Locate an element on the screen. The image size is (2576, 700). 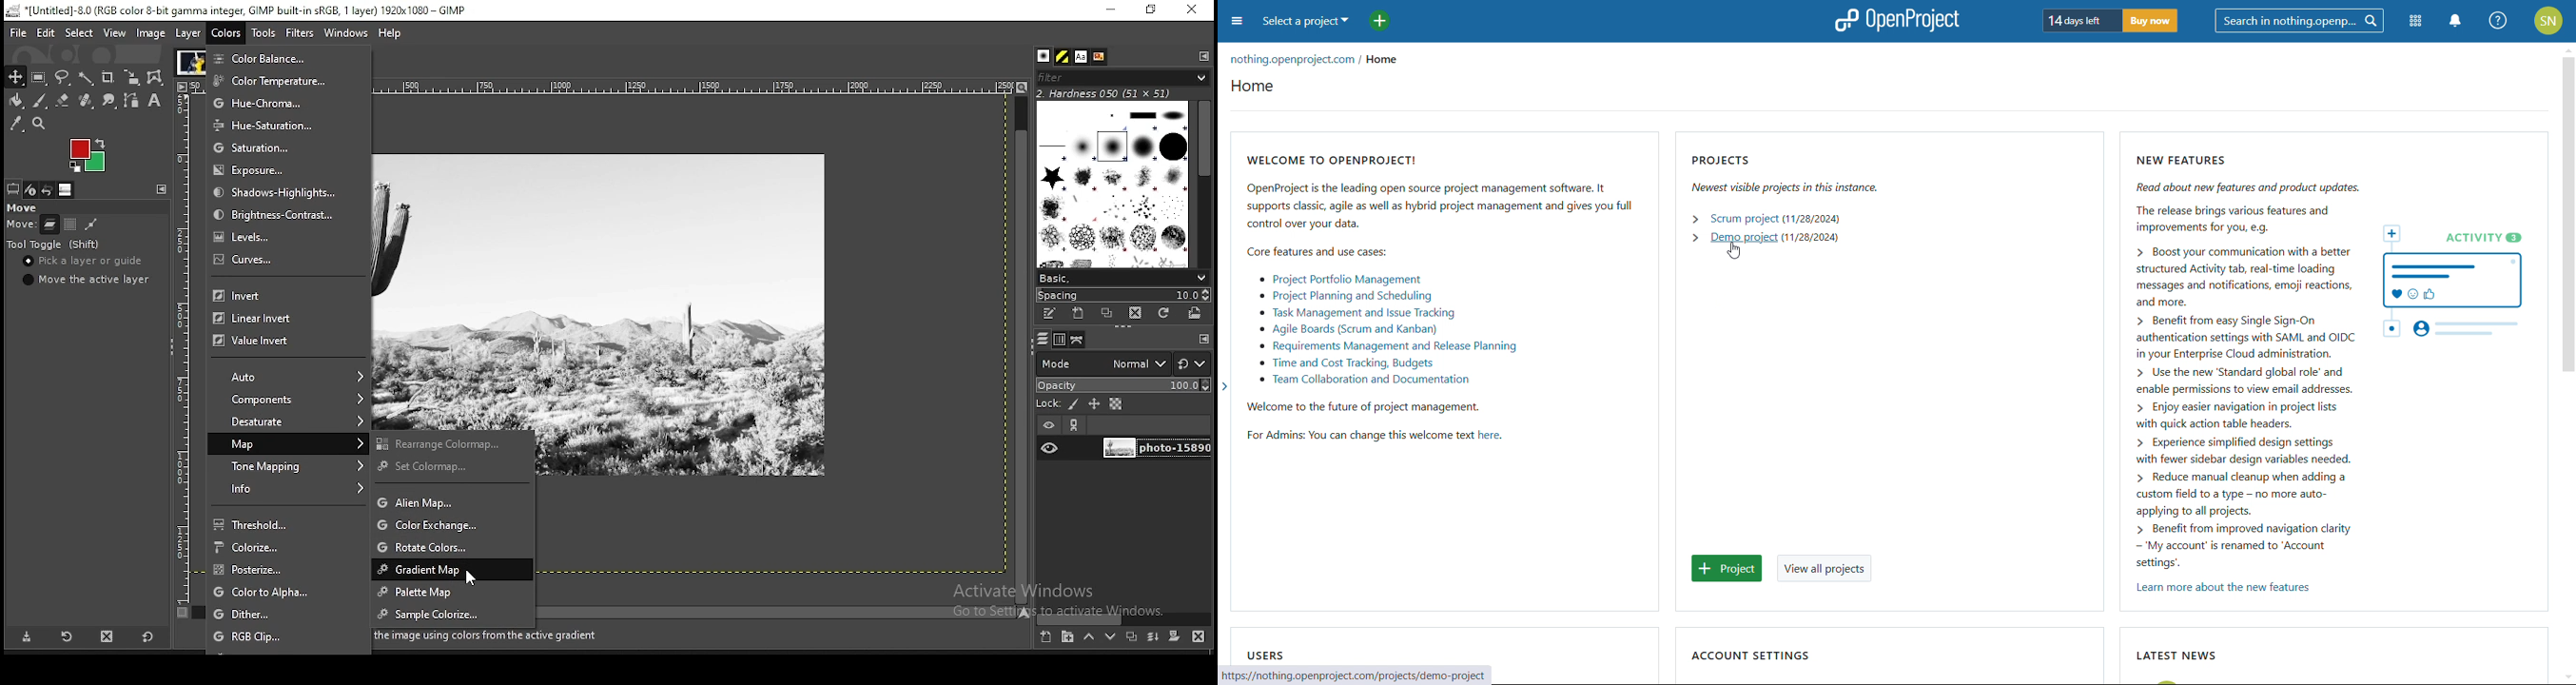
reset to defaults is located at coordinates (146, 636).